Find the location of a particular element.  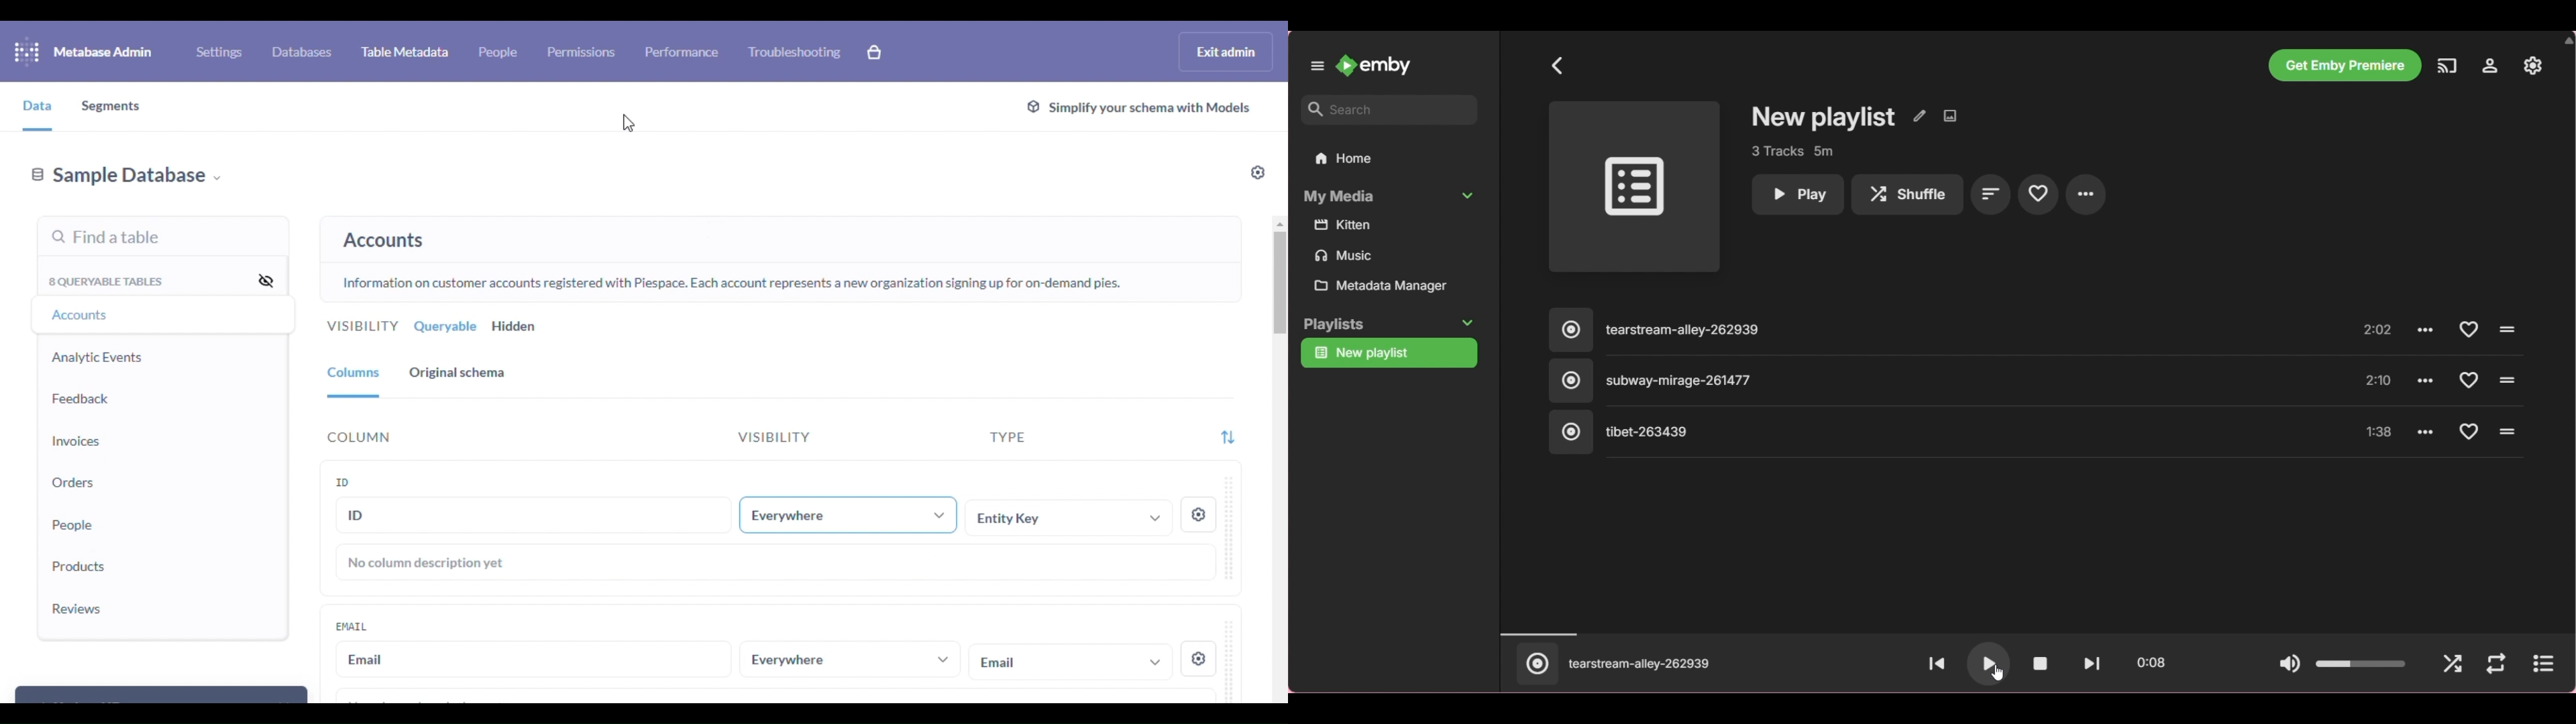

Click to only show current selection of song is located at coordinates (1536, 664).